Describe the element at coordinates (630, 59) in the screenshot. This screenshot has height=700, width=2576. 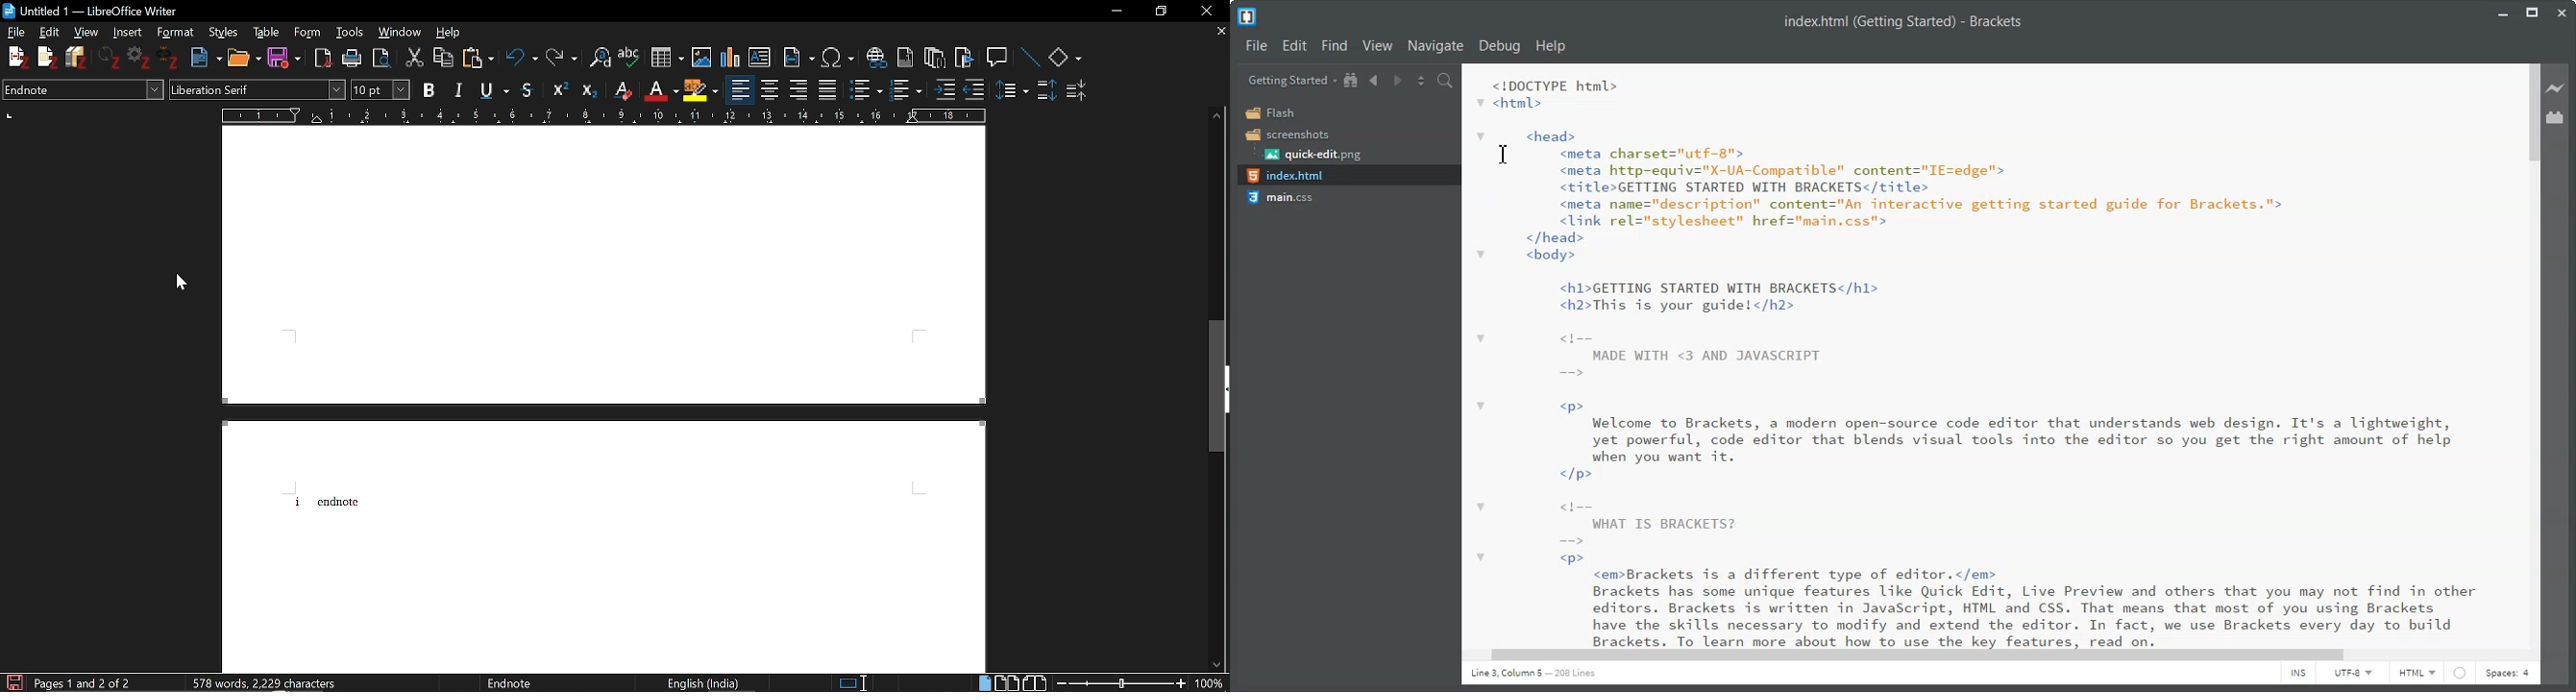
I see `Check spelling` at that location.